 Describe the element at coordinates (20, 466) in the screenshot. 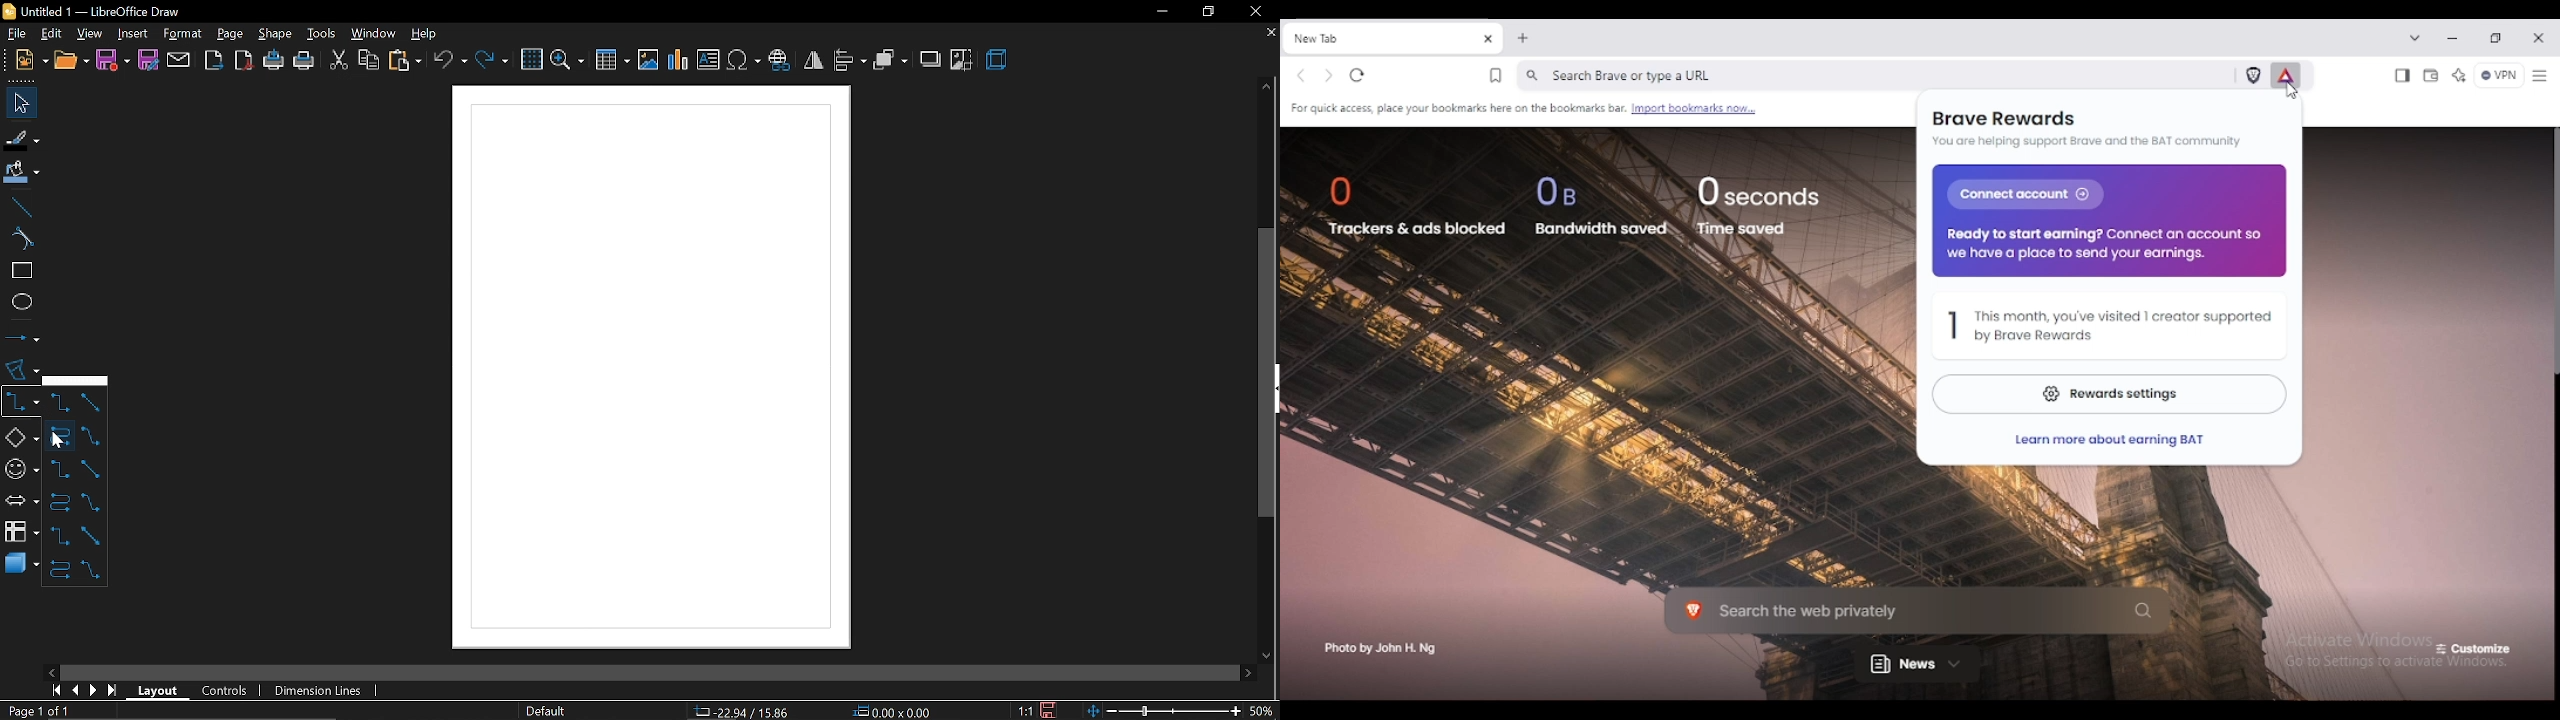

I see `symbol shapes` at that location.